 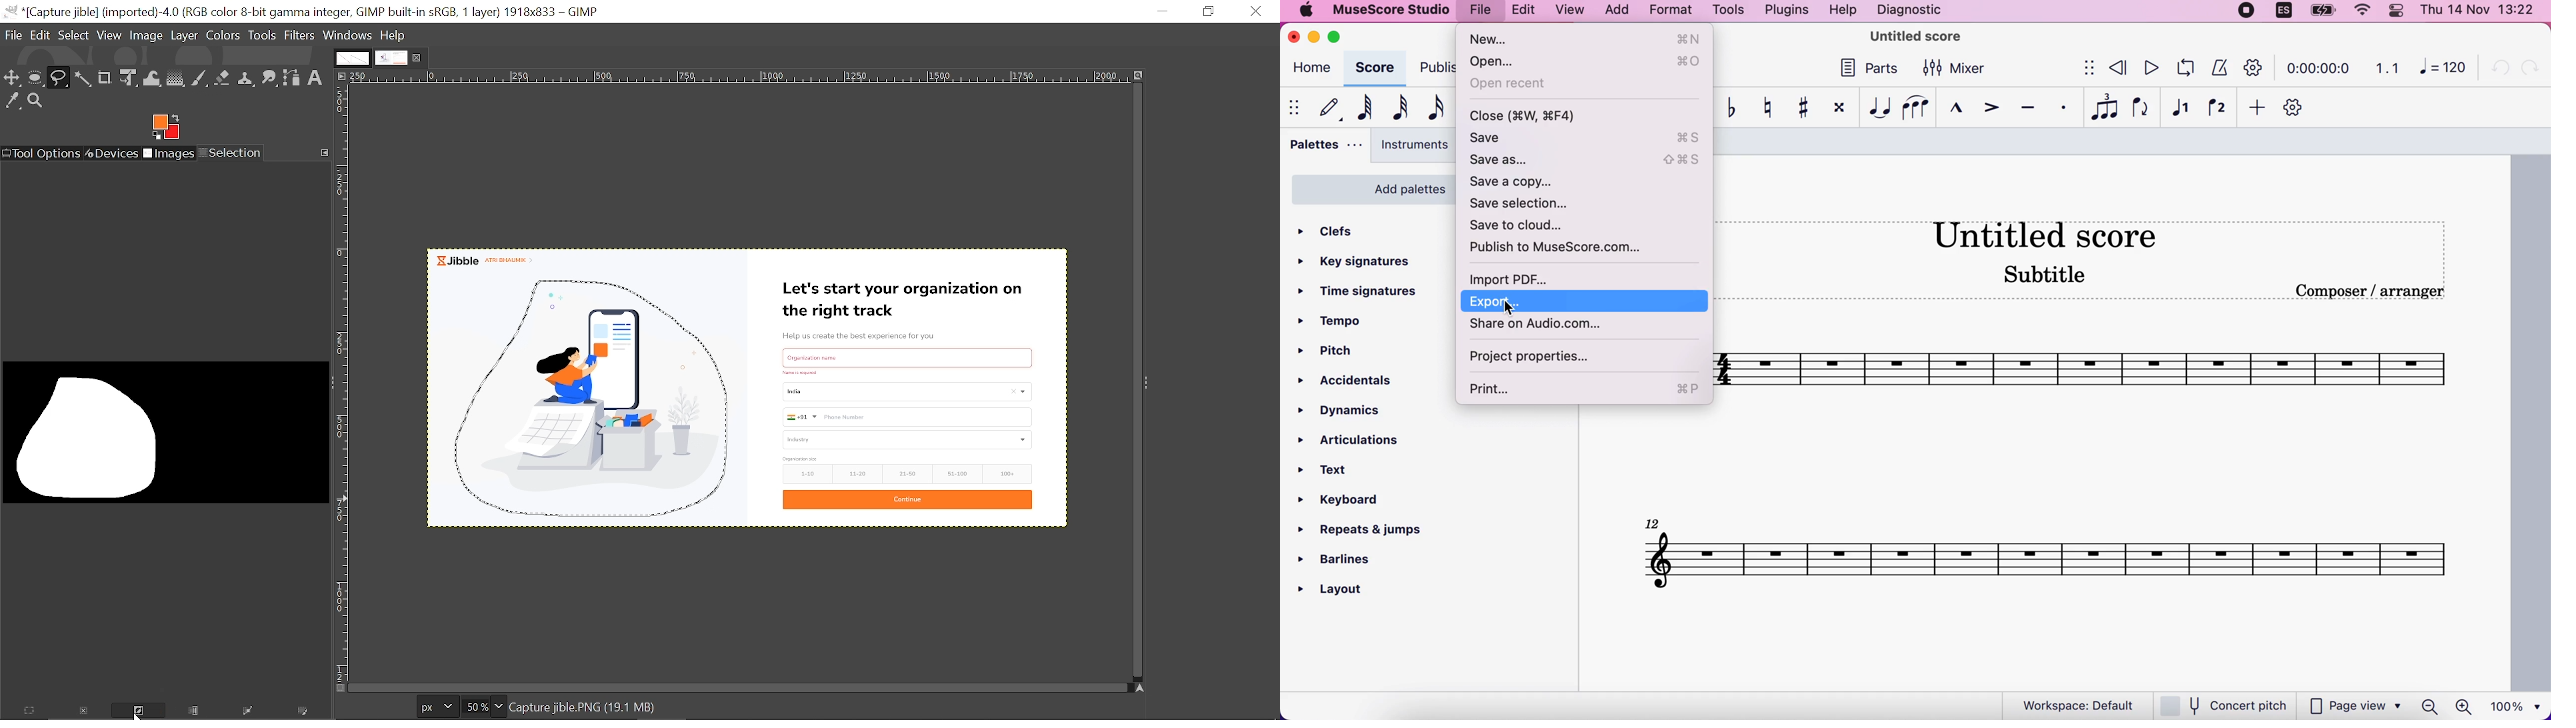 What do you see at coordinates (1140, 686) in the screenshot?
I see `Navigate this display` at bounding box center [1140, 686].